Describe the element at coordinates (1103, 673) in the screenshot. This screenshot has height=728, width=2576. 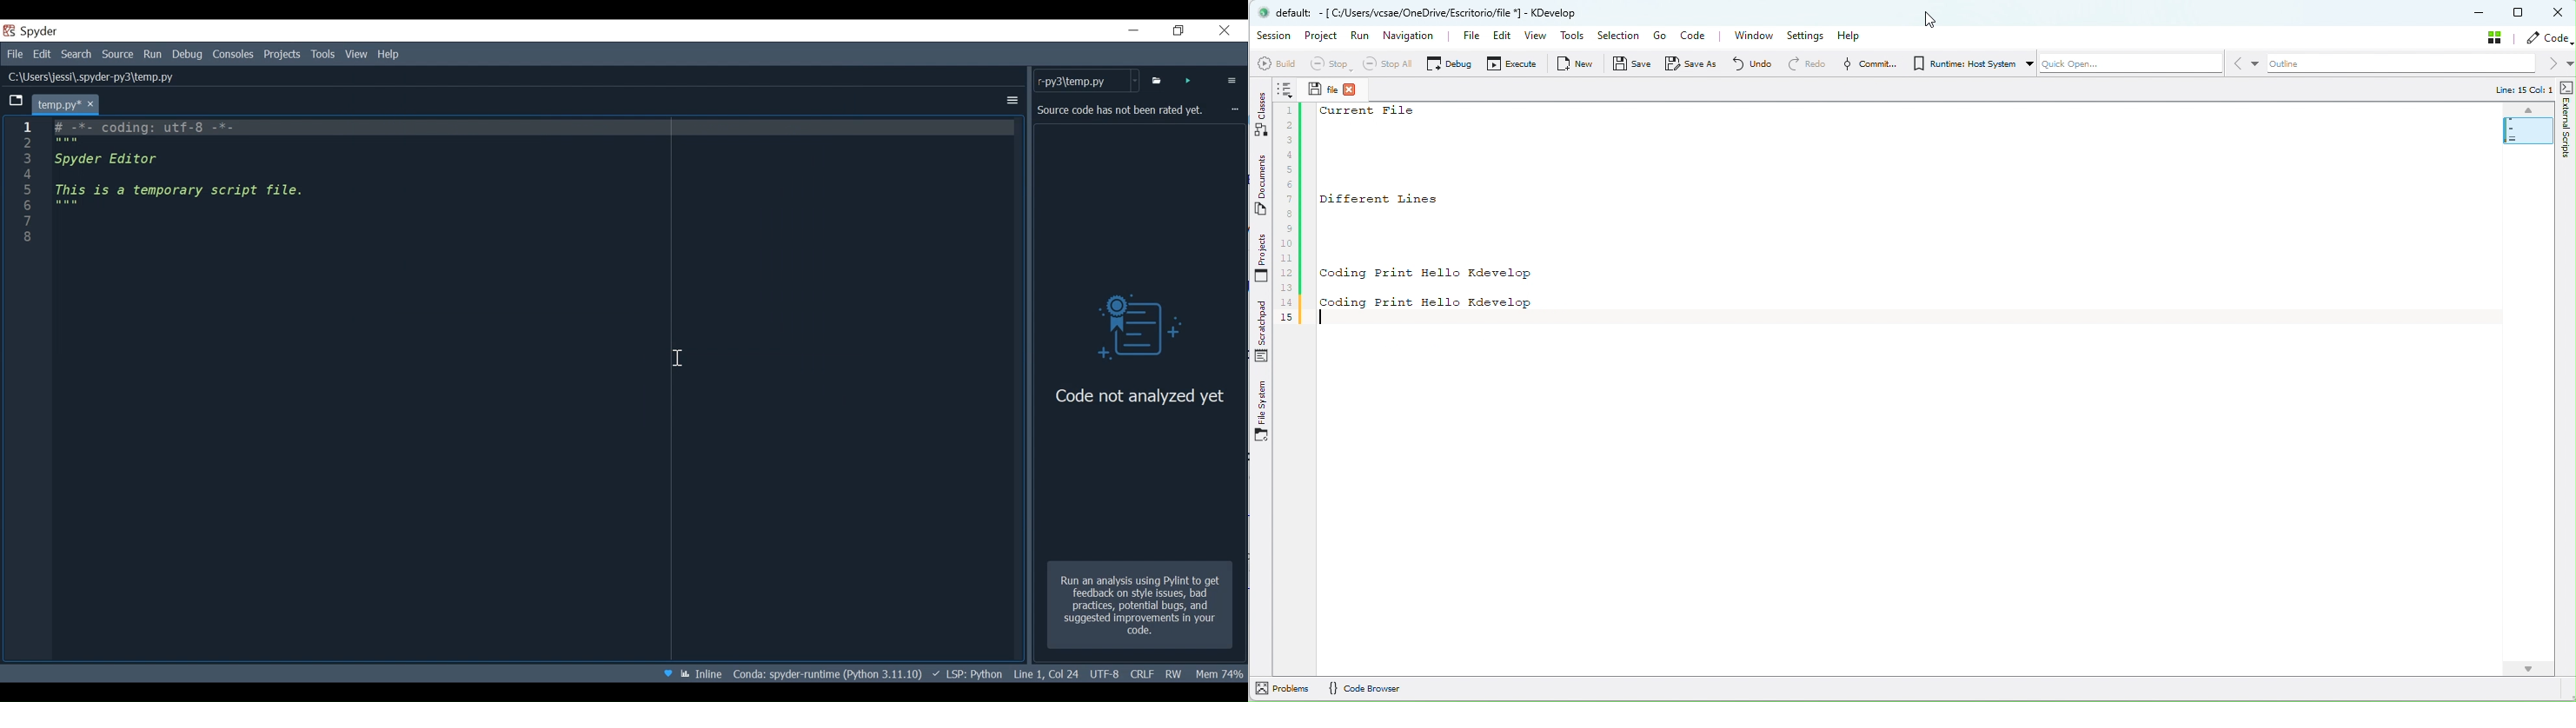
I see `File Encoding` at that location.